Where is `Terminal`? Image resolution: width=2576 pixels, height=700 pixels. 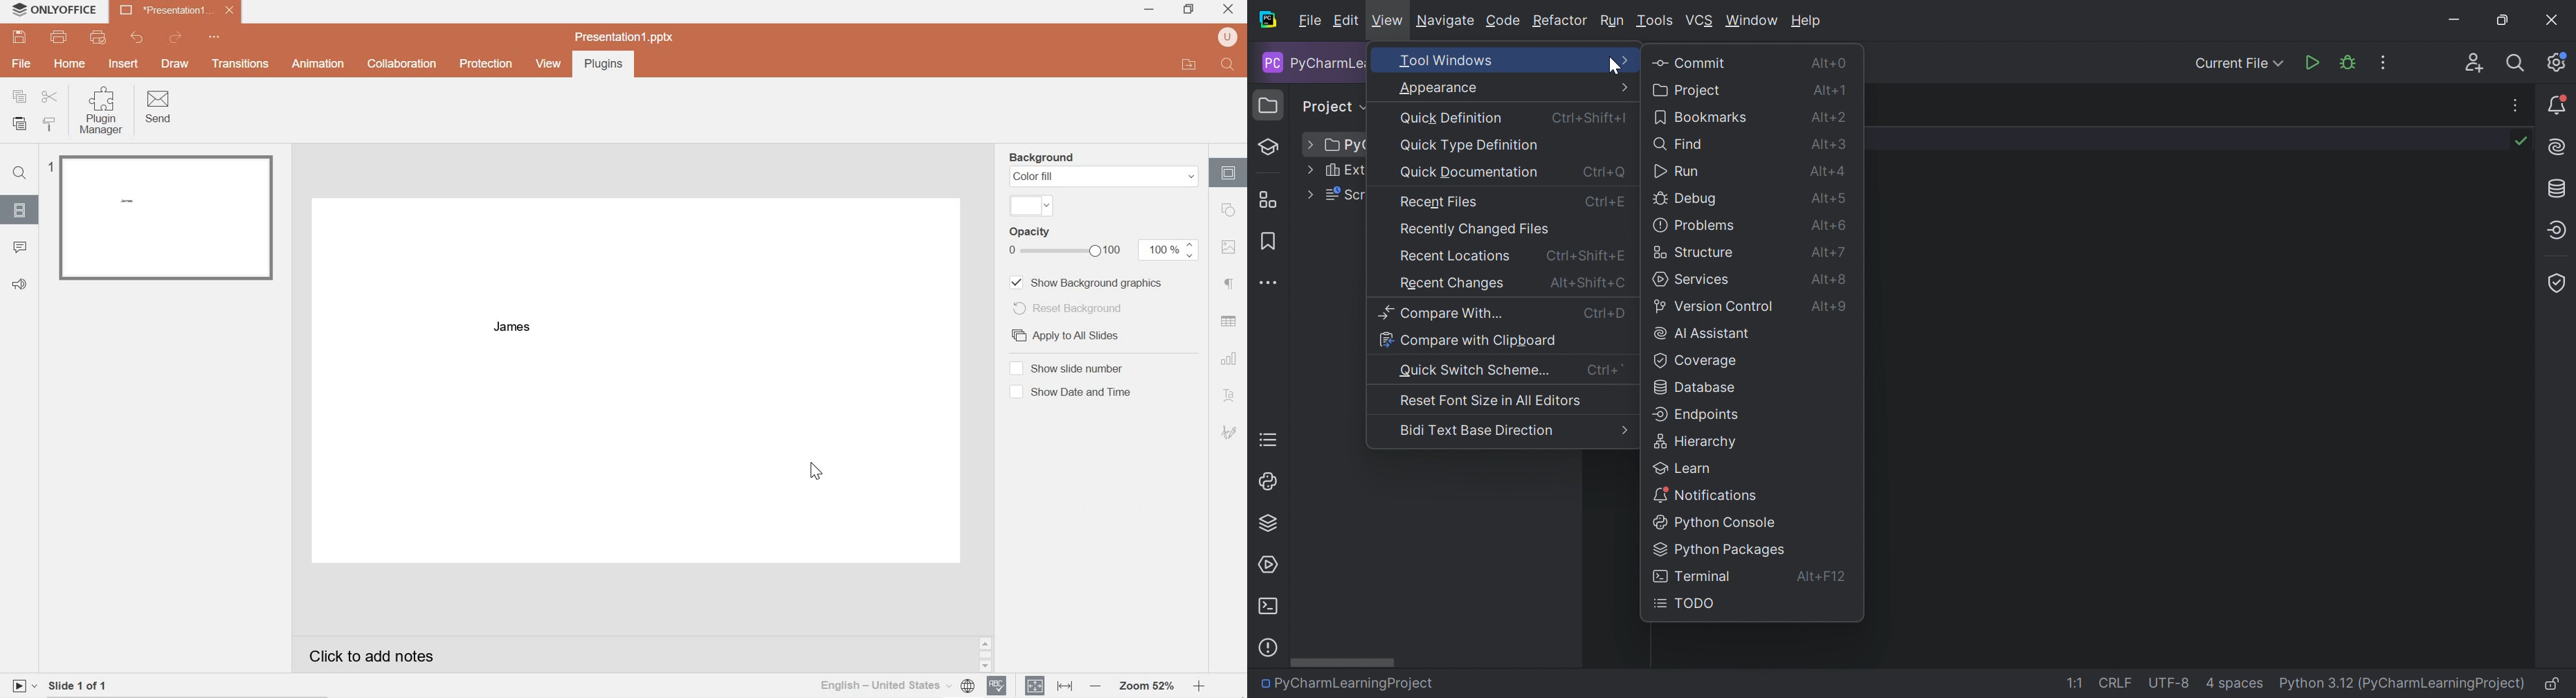 Terminal is located at coordinates (1692, 575).